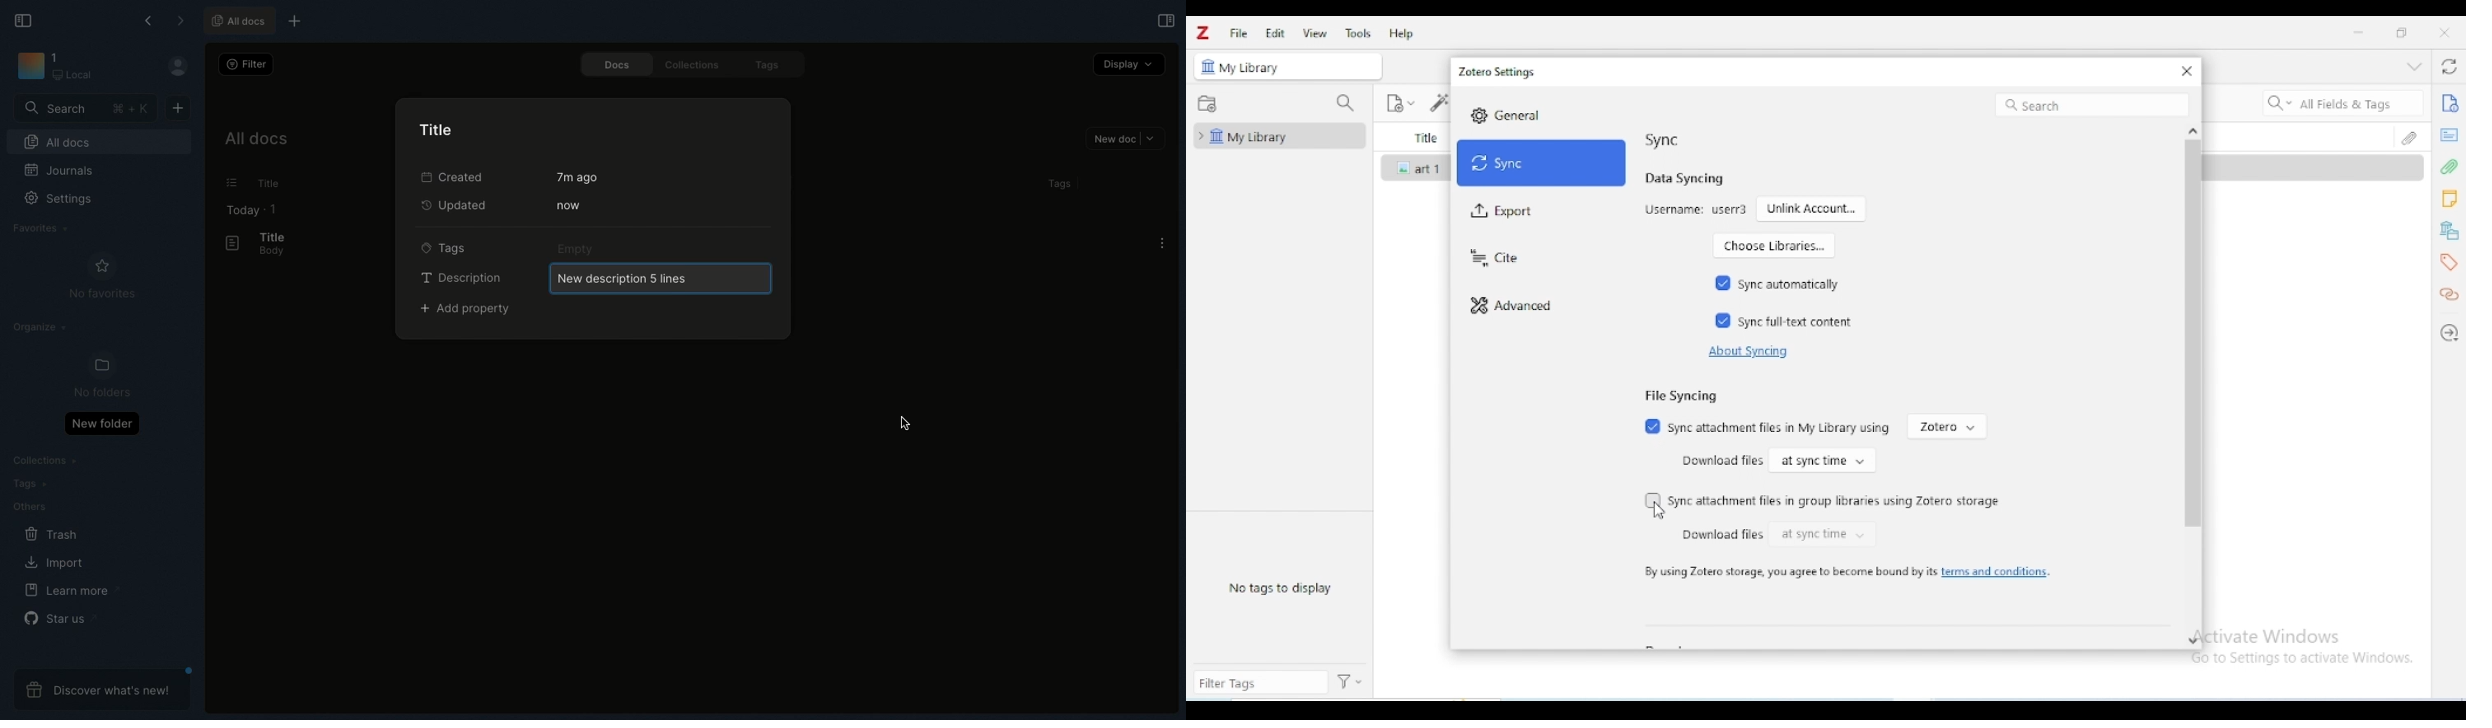 The height and width of the screenshot is (728, 2492). Describe the element at coordinates (1542, 163) in the screenshot. I see `sync` at that location.